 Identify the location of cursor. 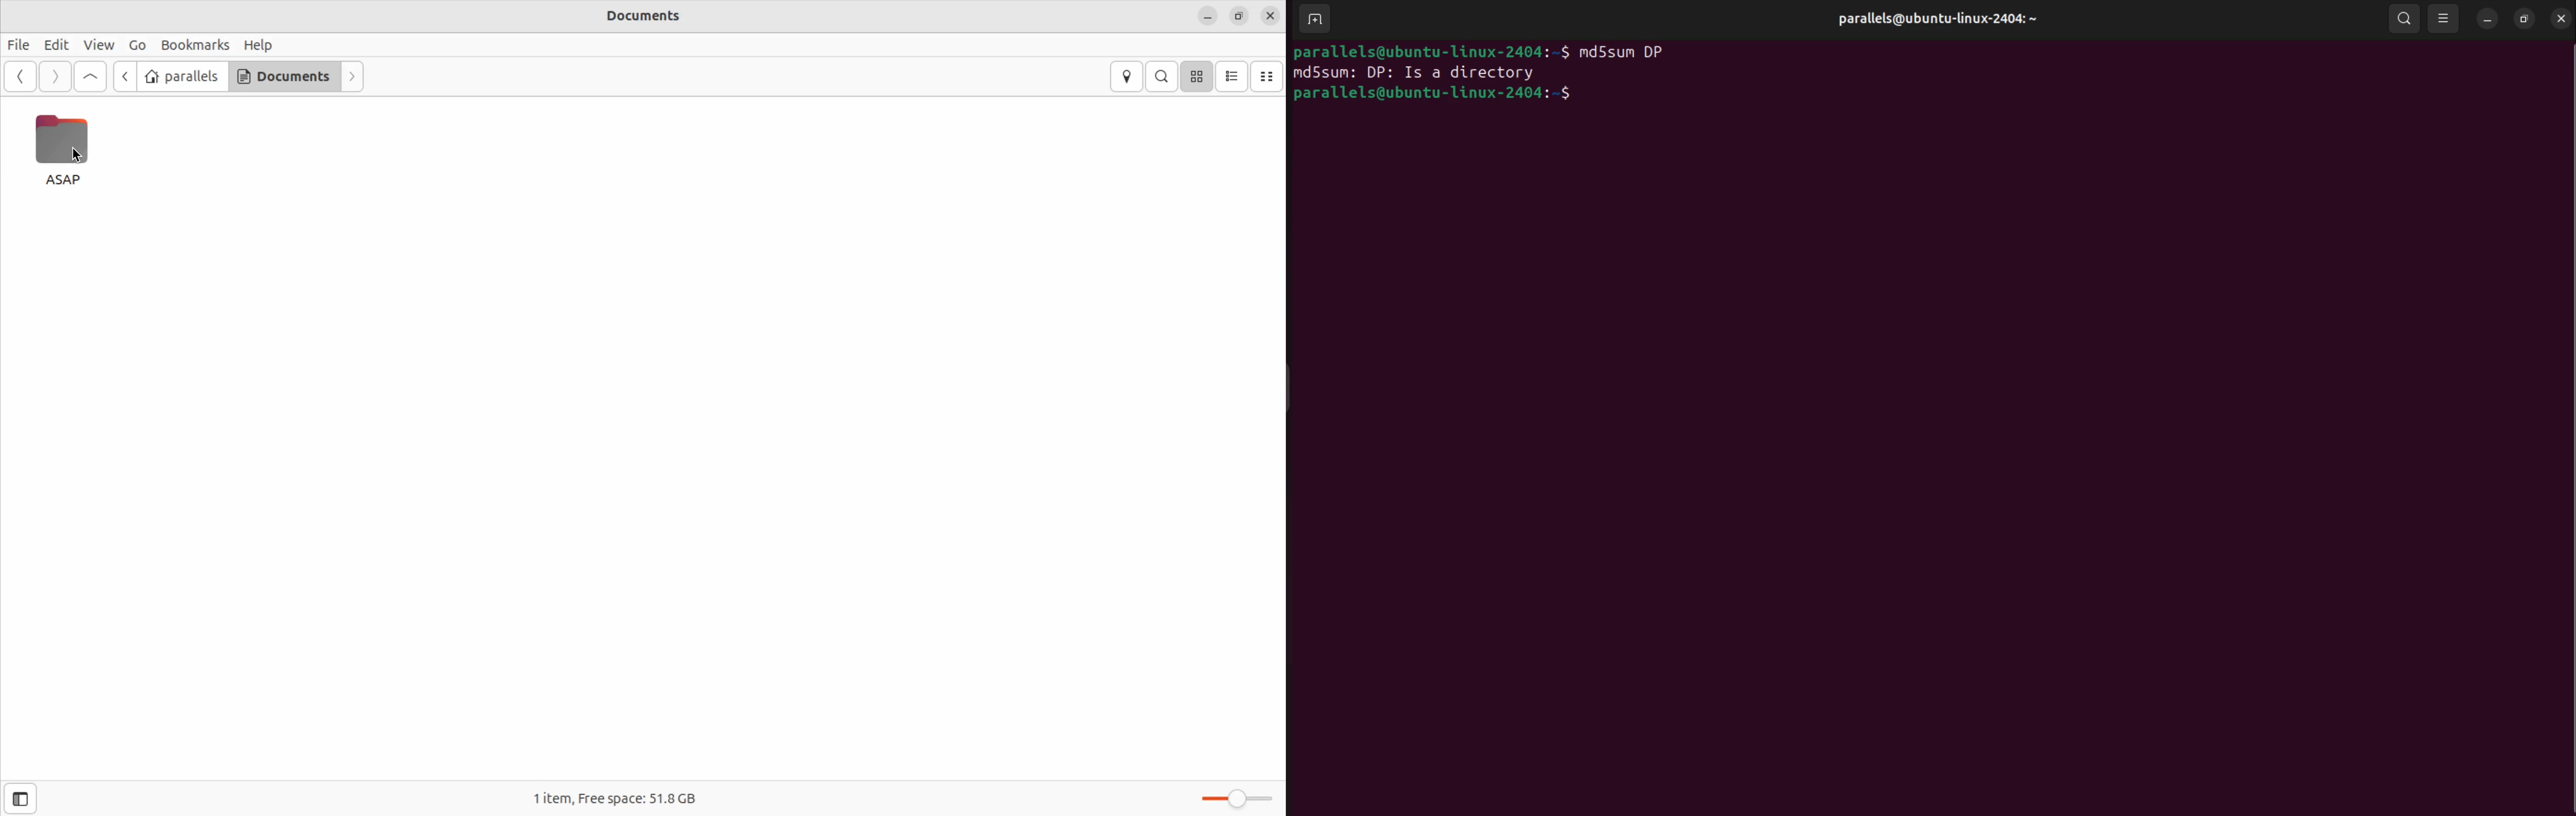
(82, 157).